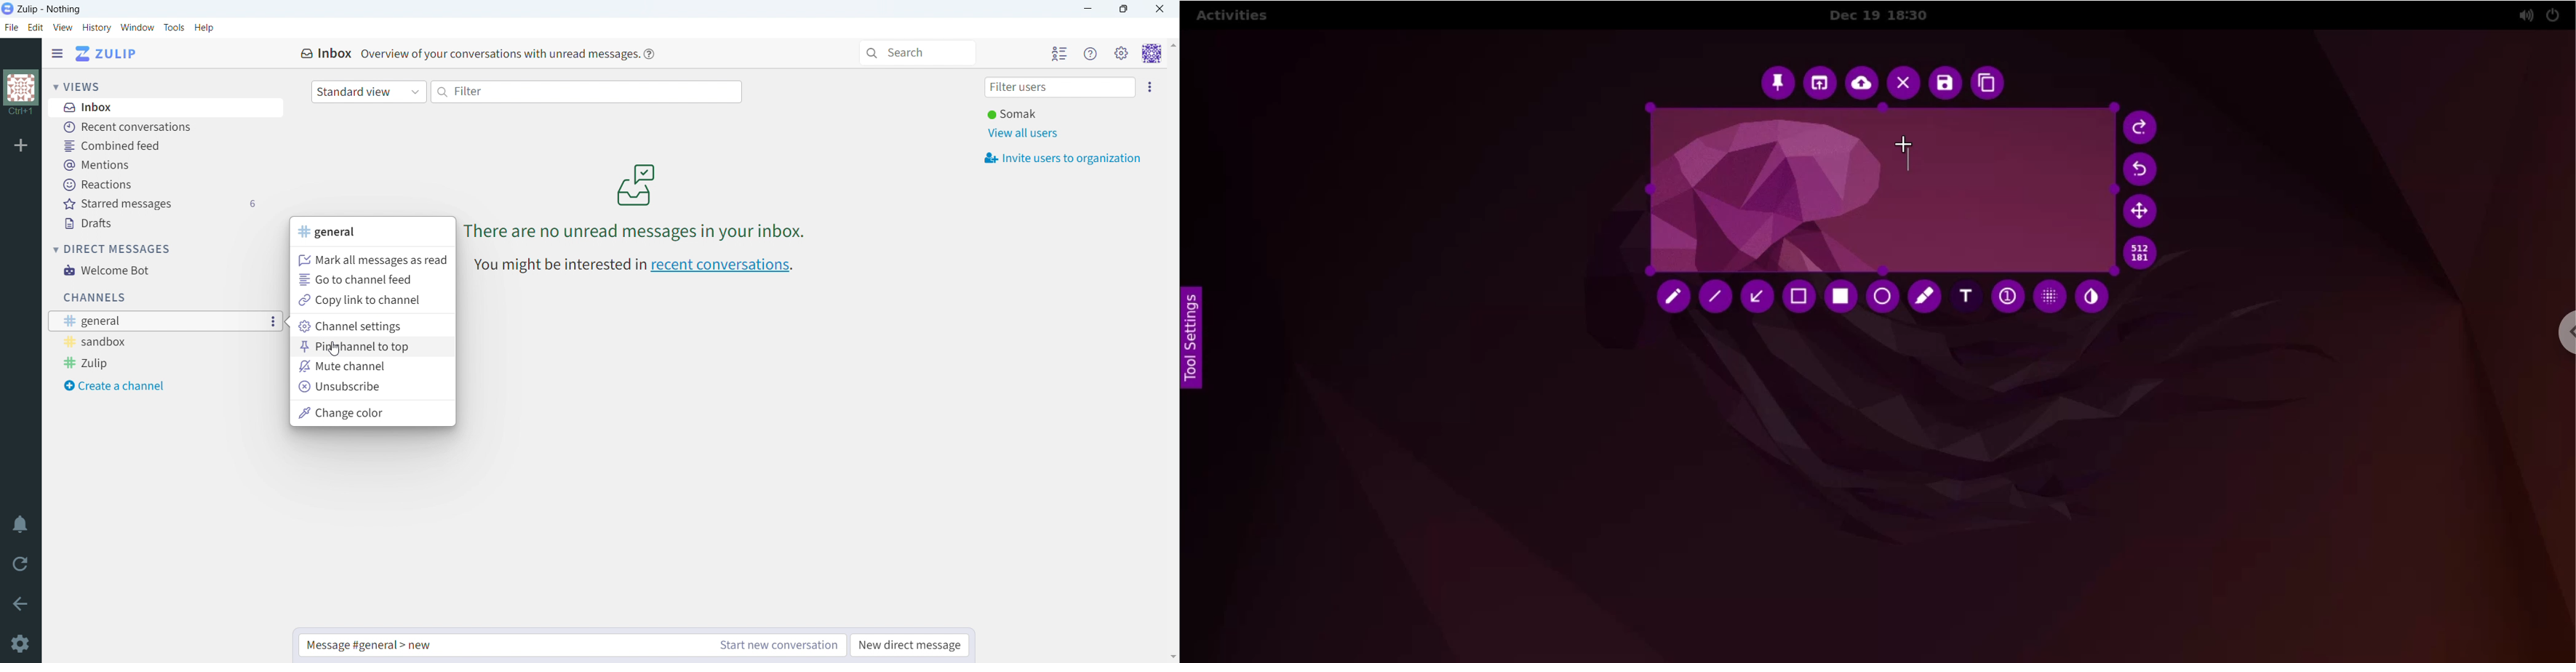 Image resolution: width=2576 pixels, height=672 pixels. I want to click on filter user, so click(1060, 88).